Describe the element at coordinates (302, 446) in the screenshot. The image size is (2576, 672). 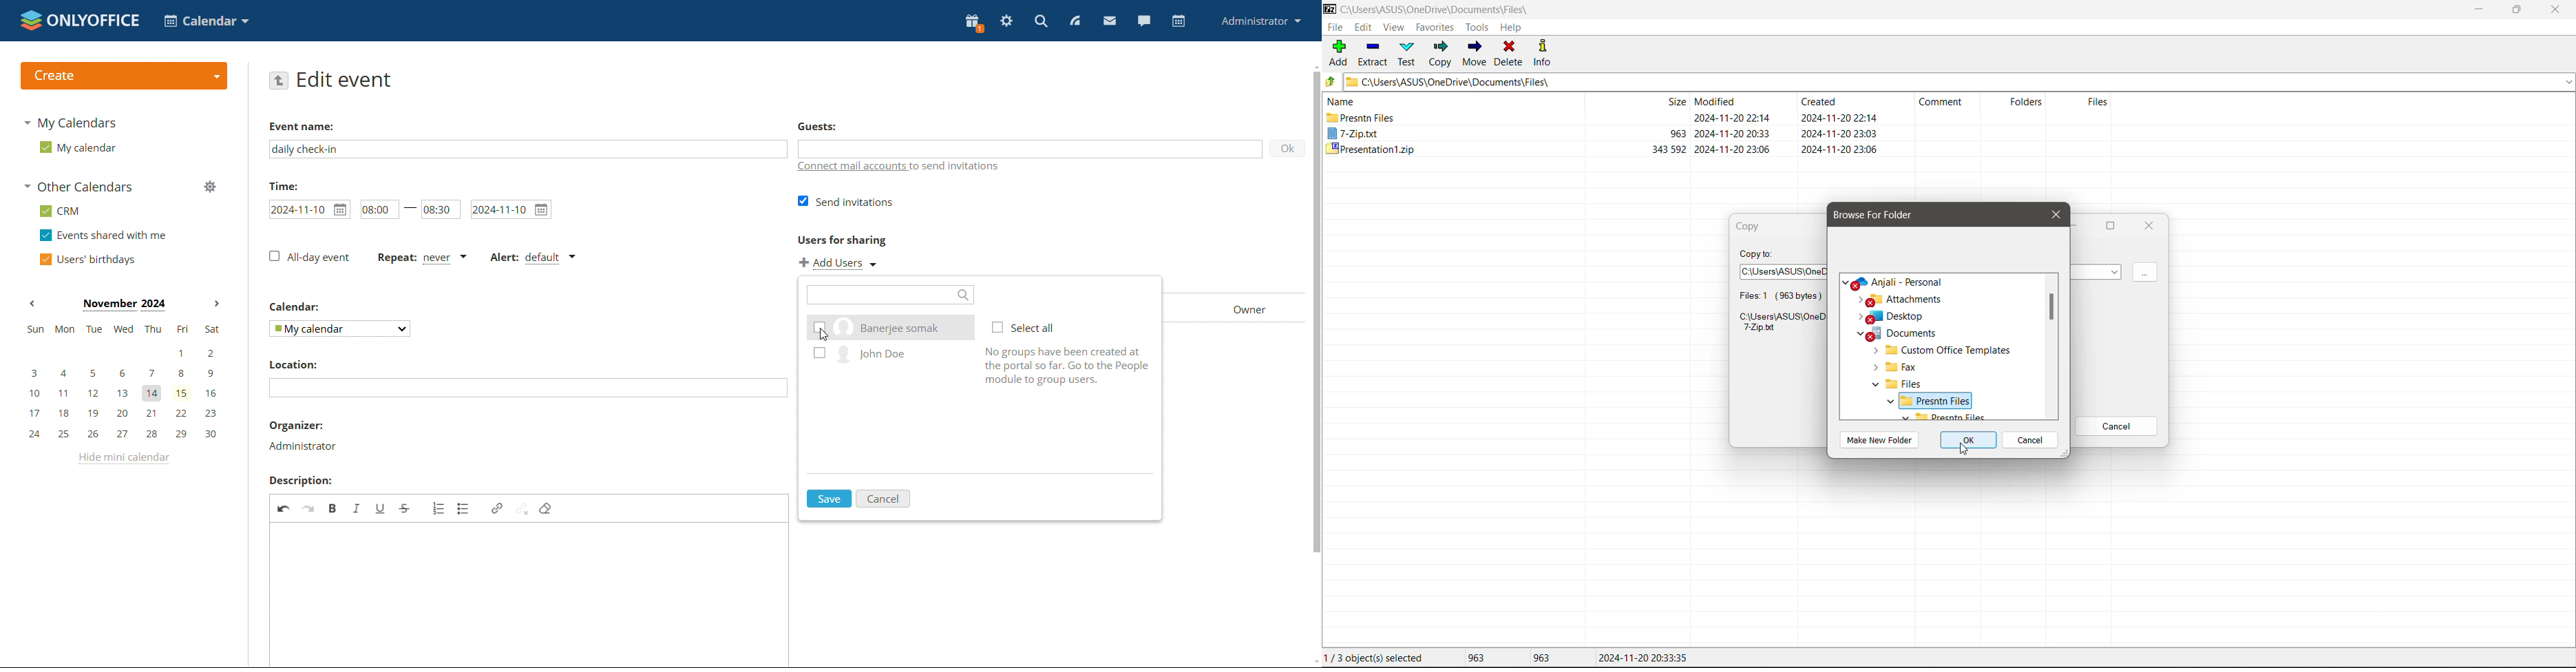
I see `administrator` at that location.